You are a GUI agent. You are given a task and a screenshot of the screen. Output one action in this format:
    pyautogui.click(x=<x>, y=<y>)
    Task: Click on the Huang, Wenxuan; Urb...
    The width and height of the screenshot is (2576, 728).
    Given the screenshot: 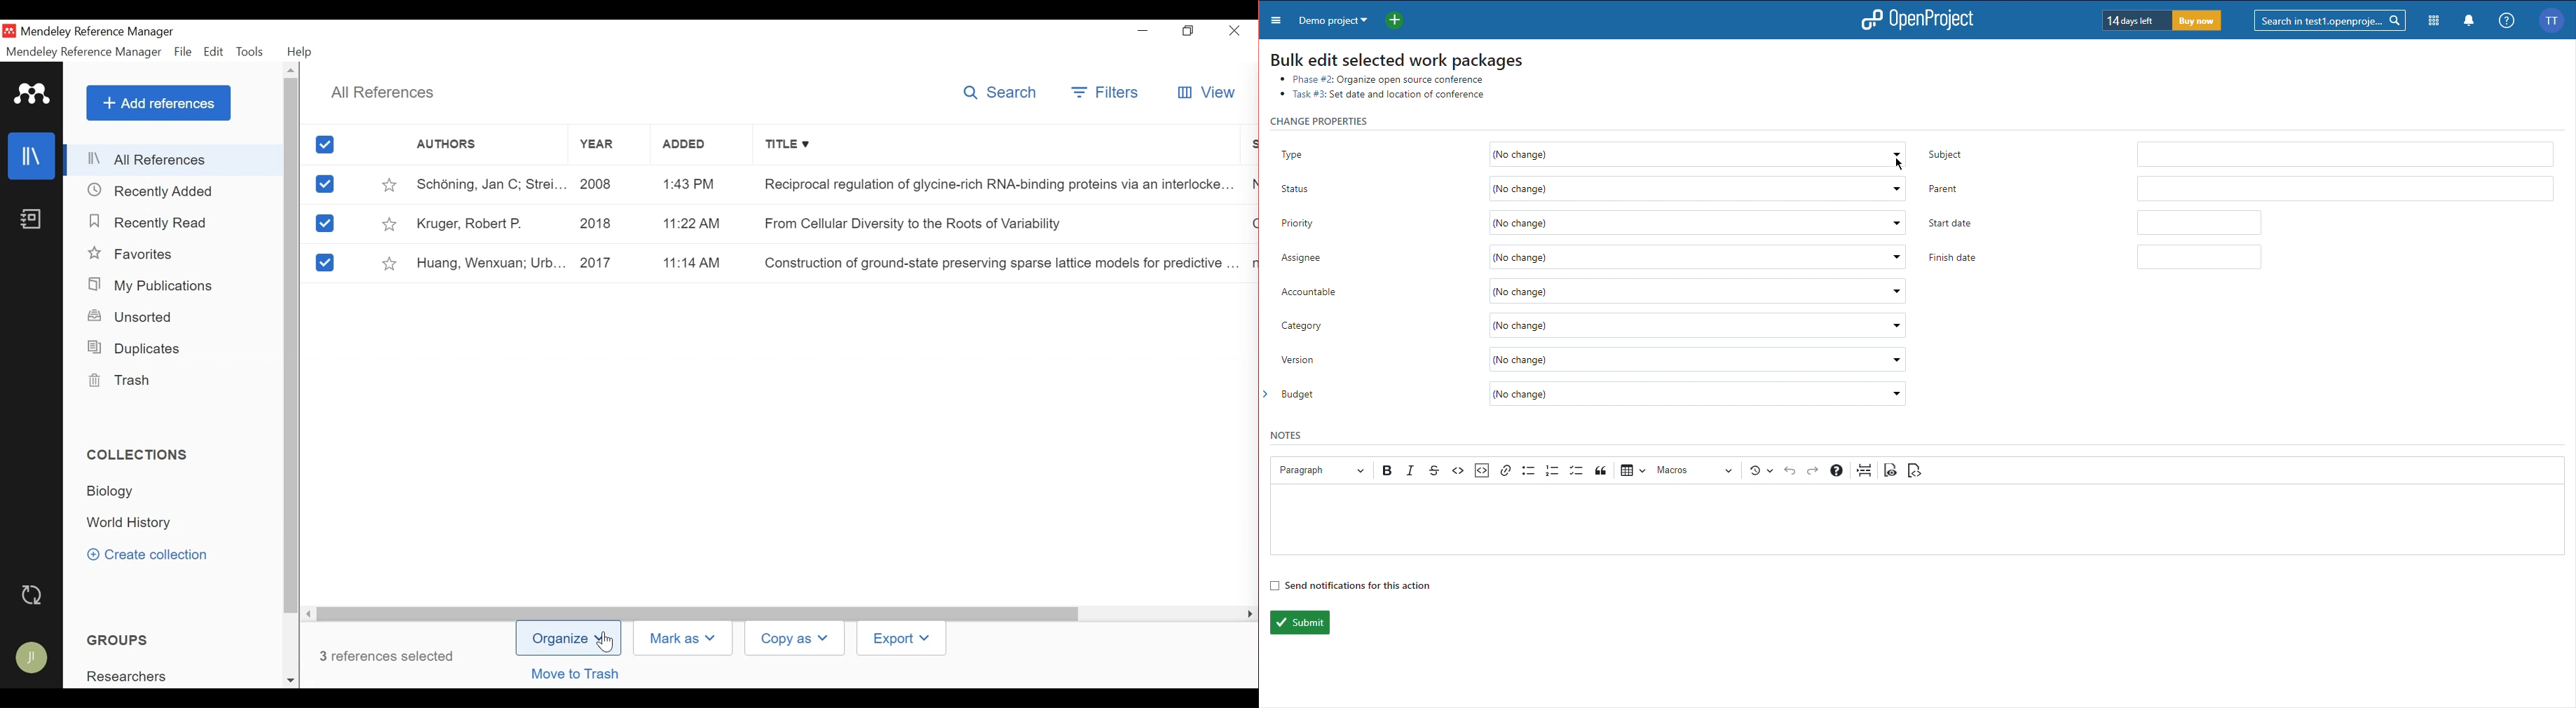 What is the action you would take?
    pyautogui.click(x=490, y=262)
    